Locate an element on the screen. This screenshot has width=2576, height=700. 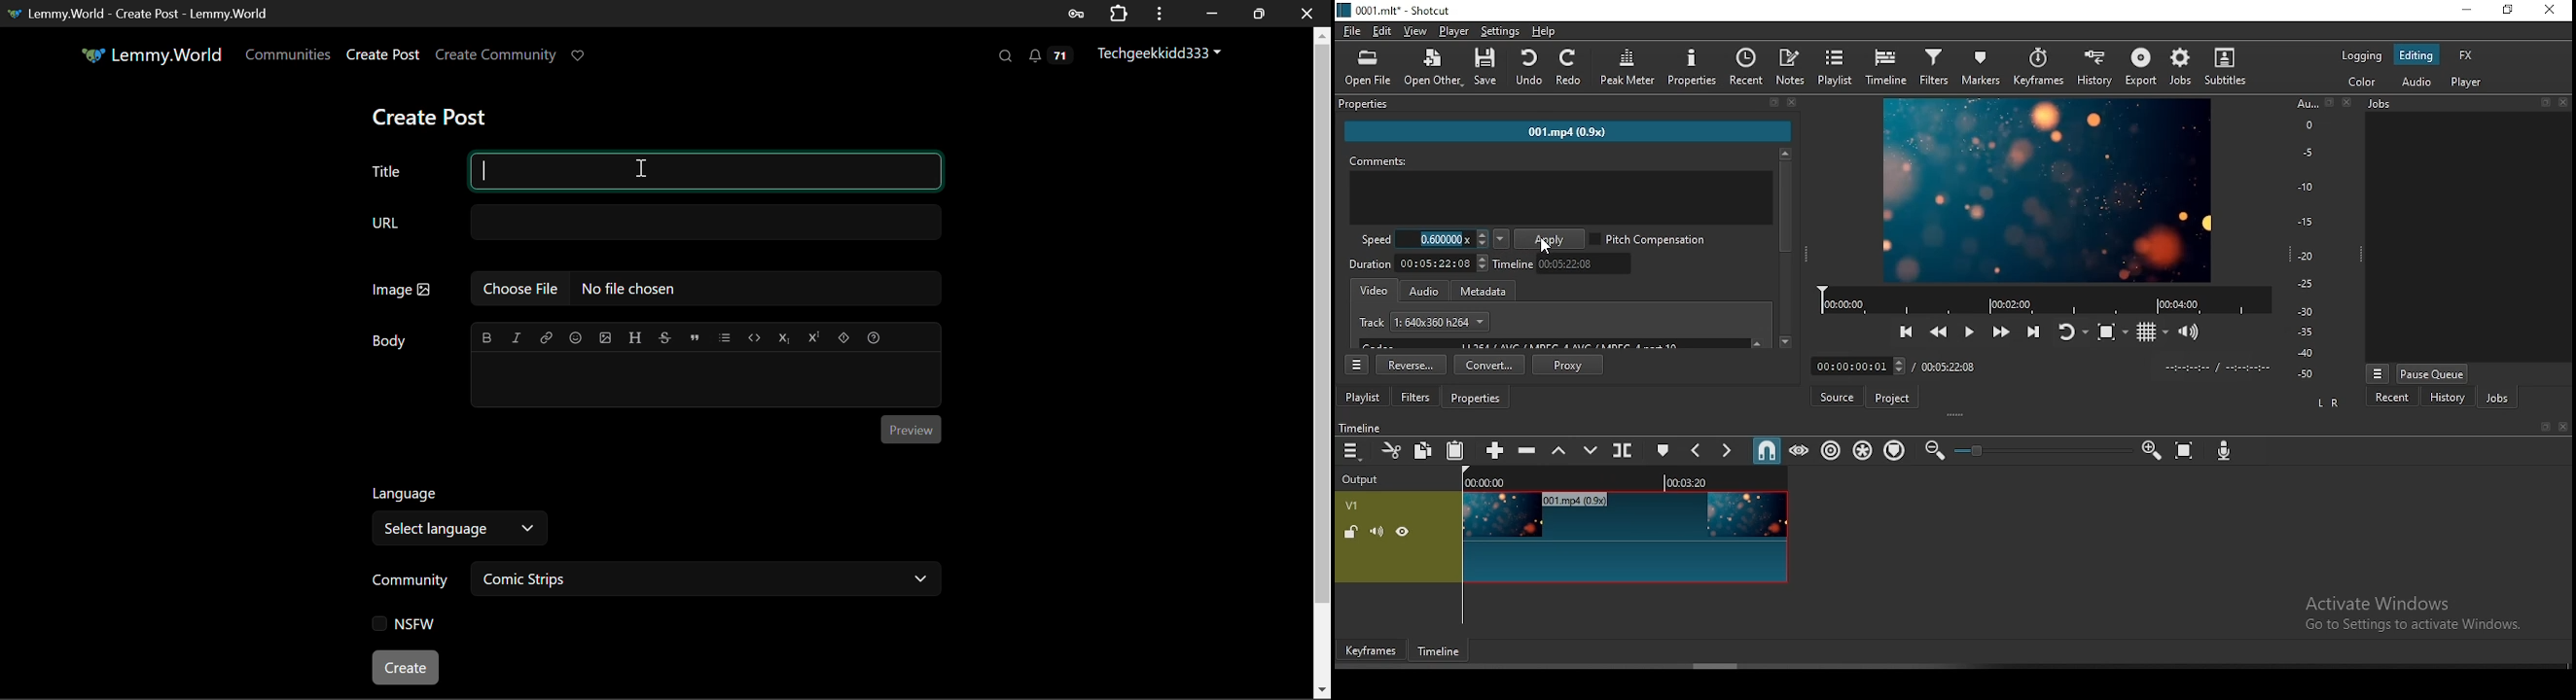
scrub while dragging is located at coordinates (1801, 452).